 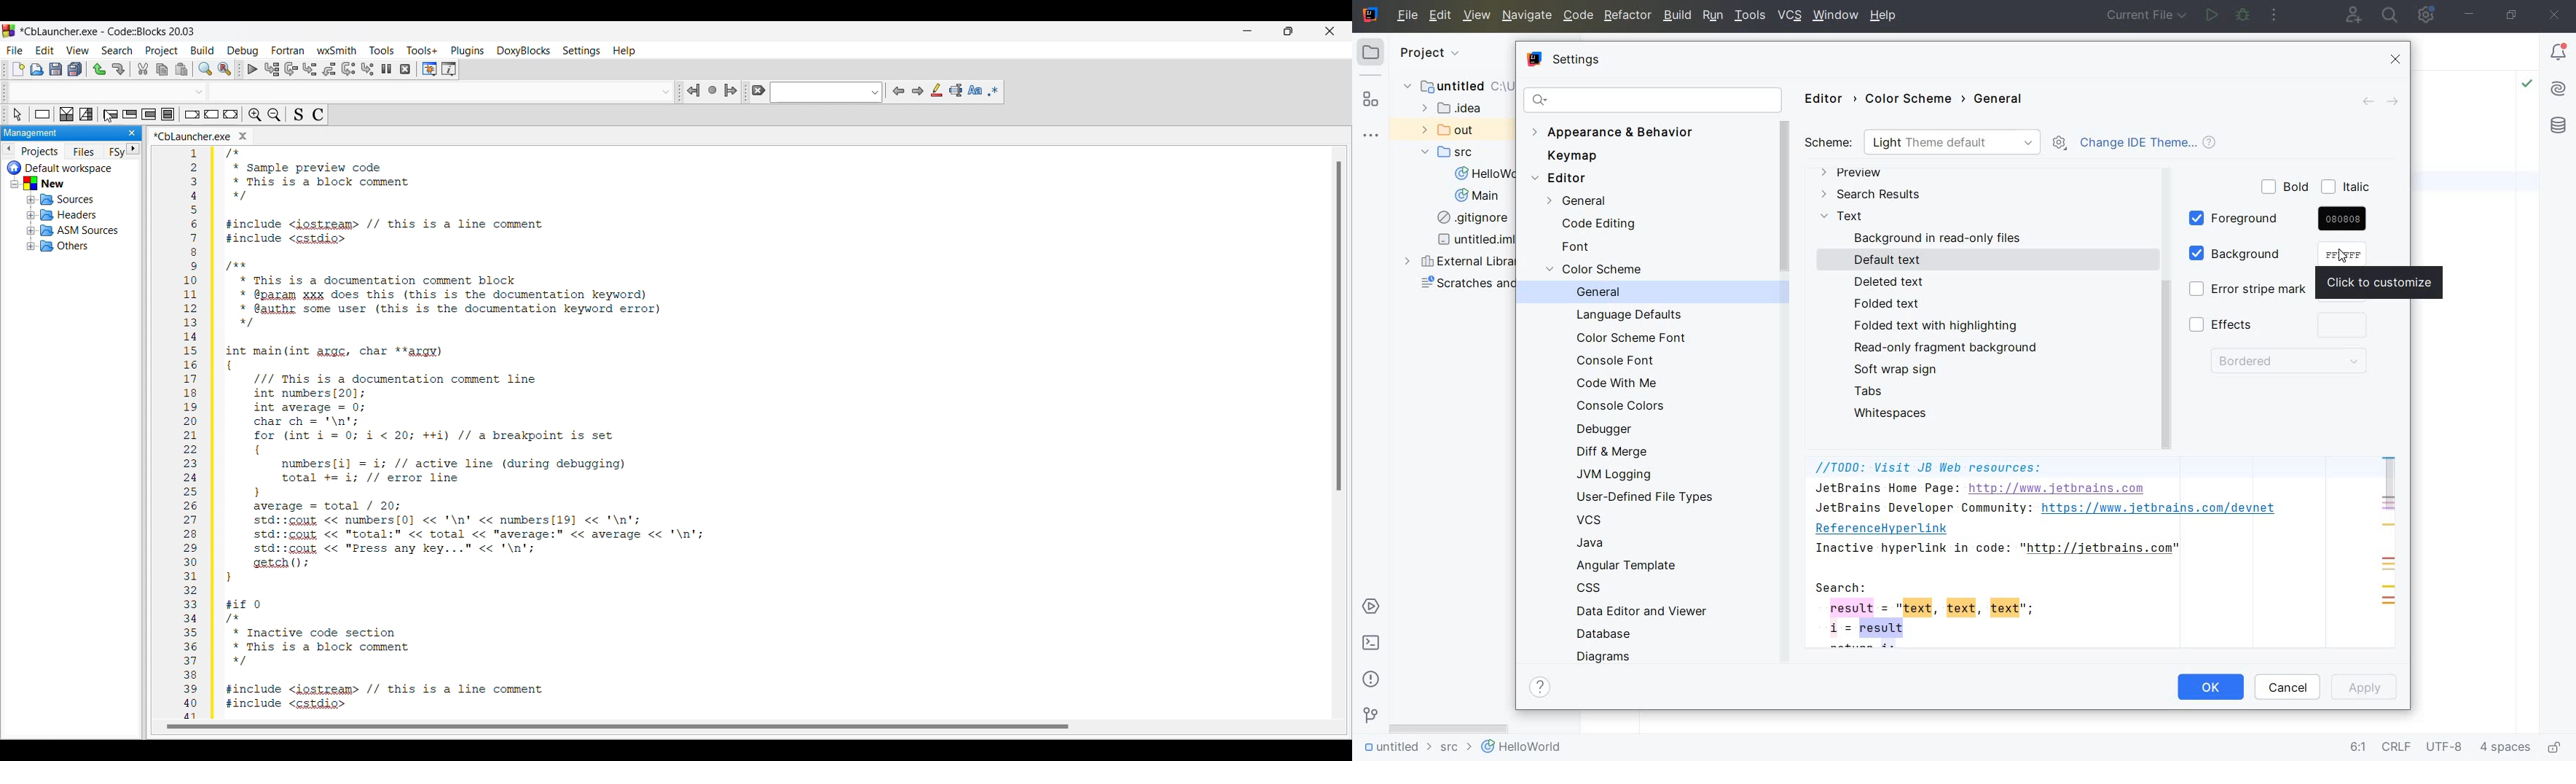 What do you see at coordinates (1620, 452) in the screenshot?
I see `DIFF & MERGE` at bounding box center [1620, 452].